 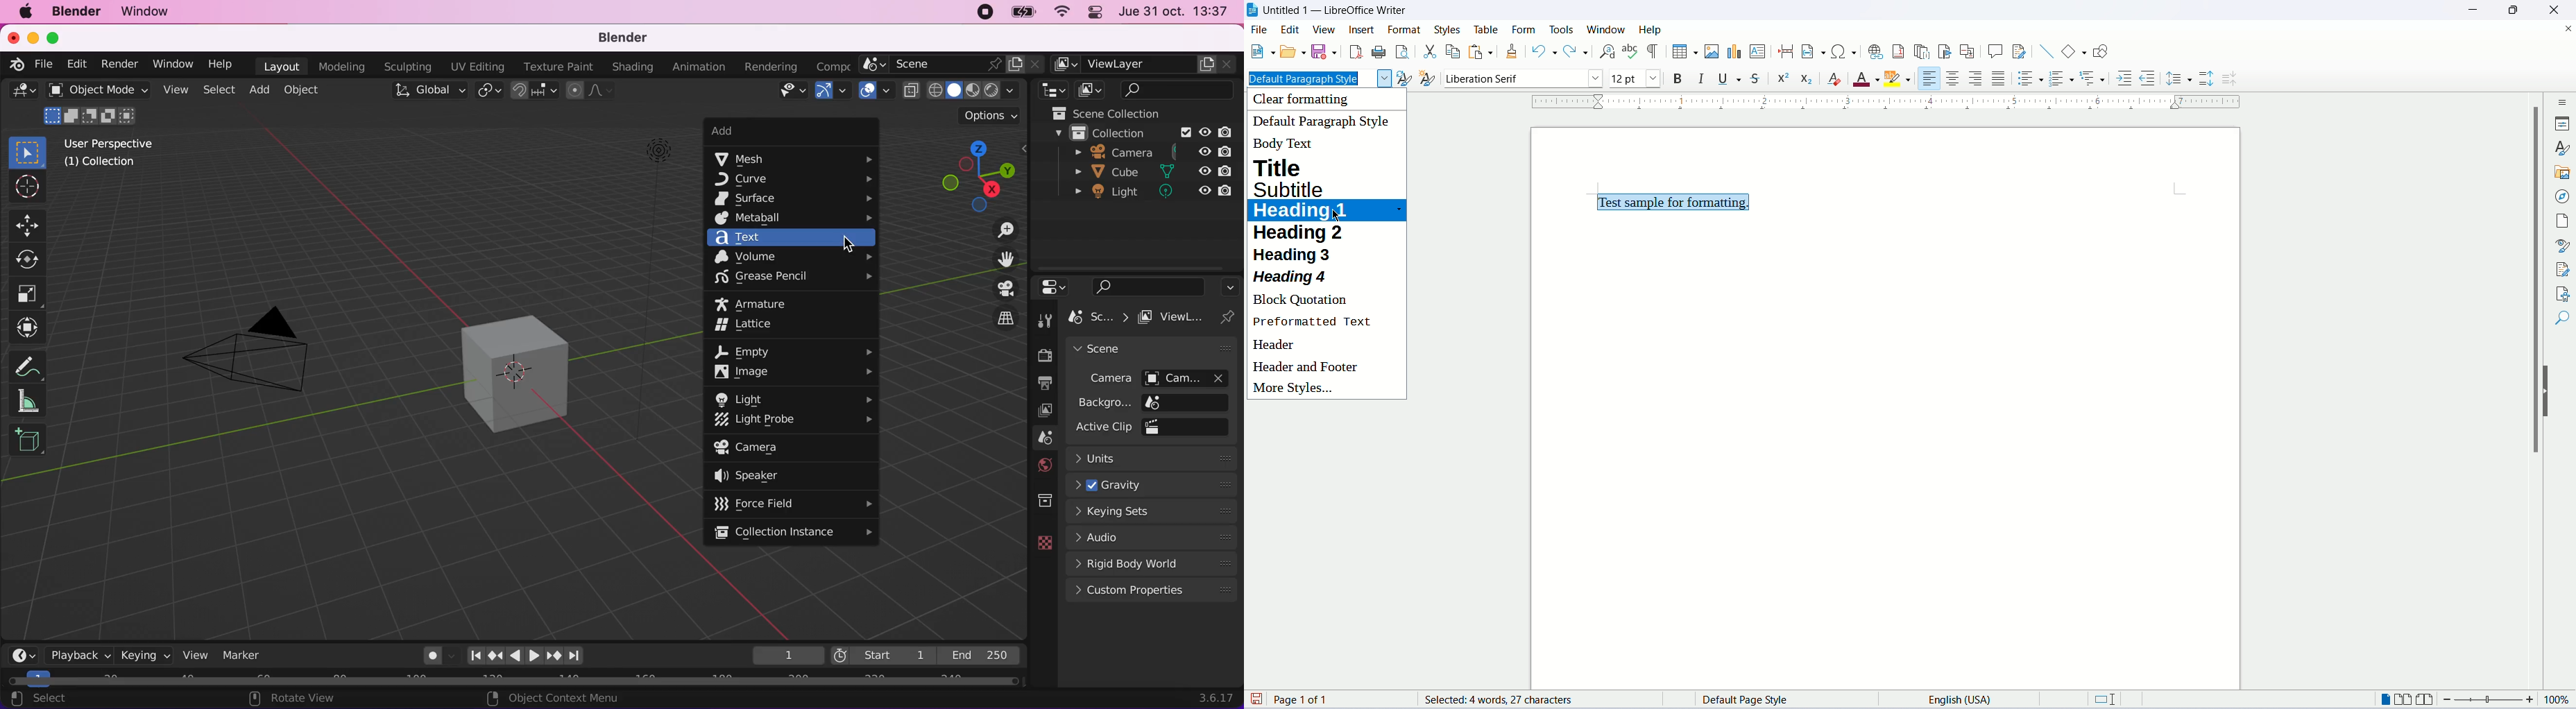 I want to click on uv editing, so click(x=475, y=68).